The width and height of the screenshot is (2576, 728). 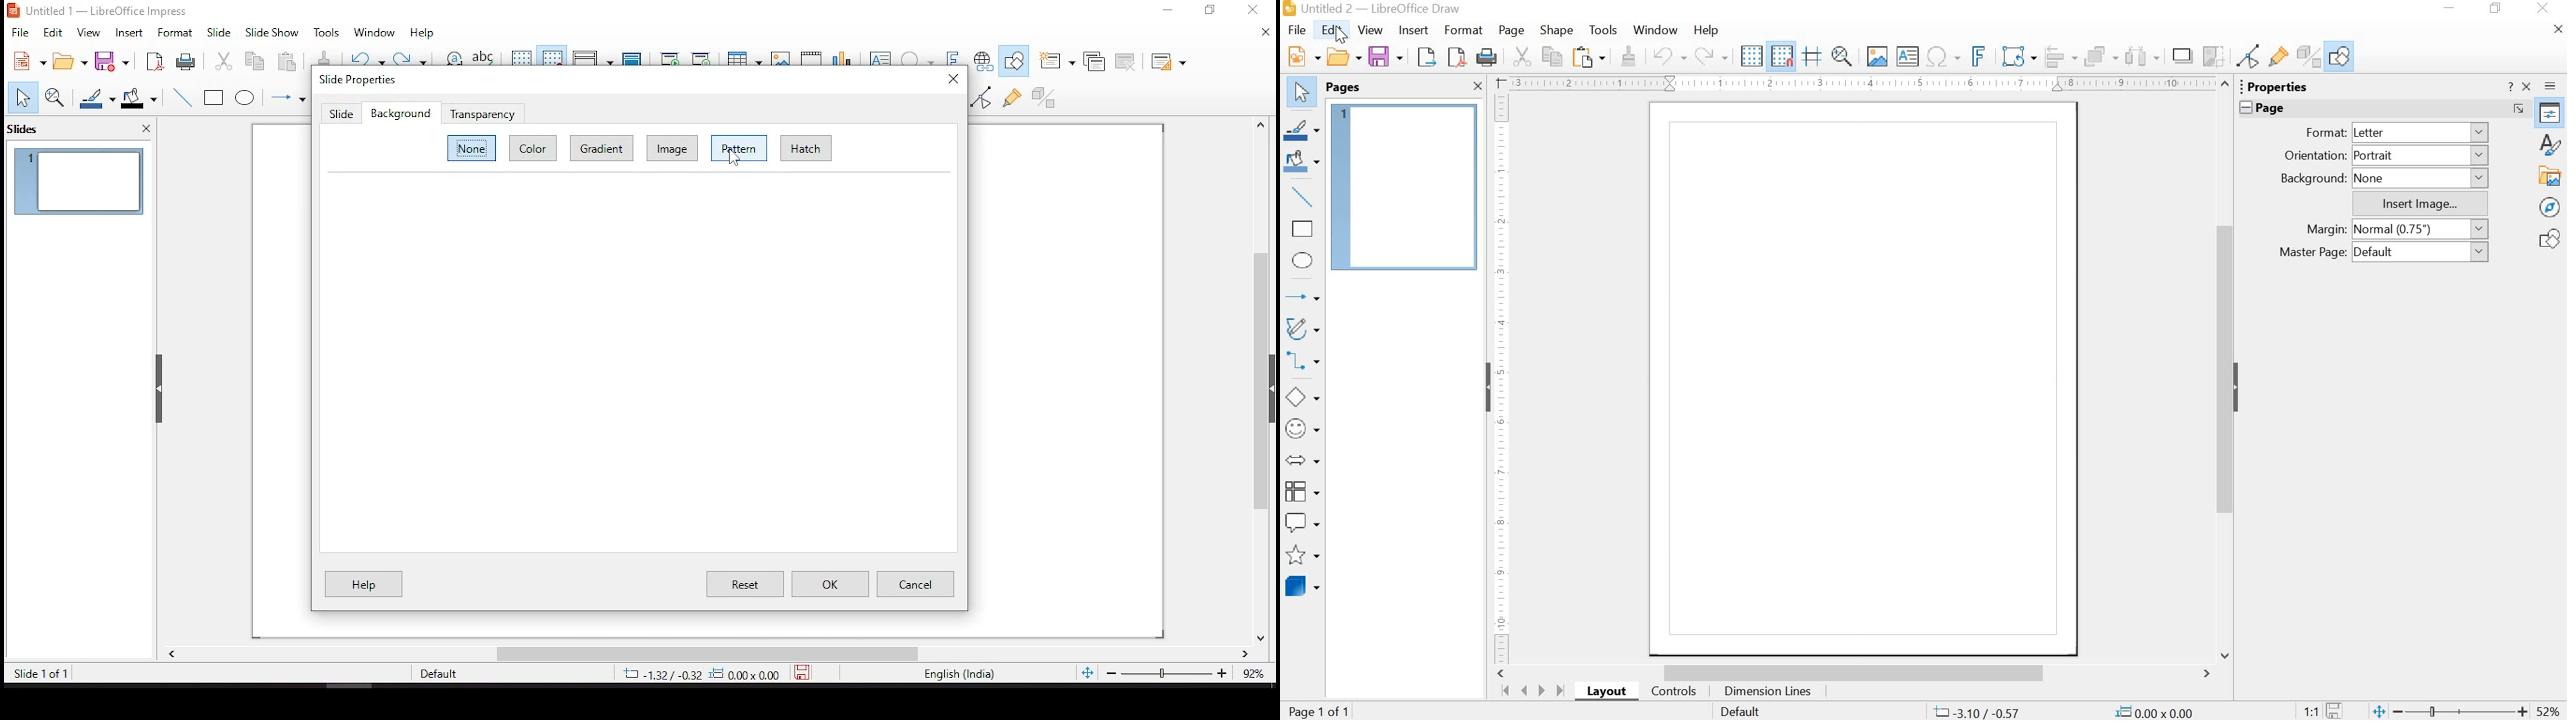 I want to click on new slide, so click(x=1057, y=59).